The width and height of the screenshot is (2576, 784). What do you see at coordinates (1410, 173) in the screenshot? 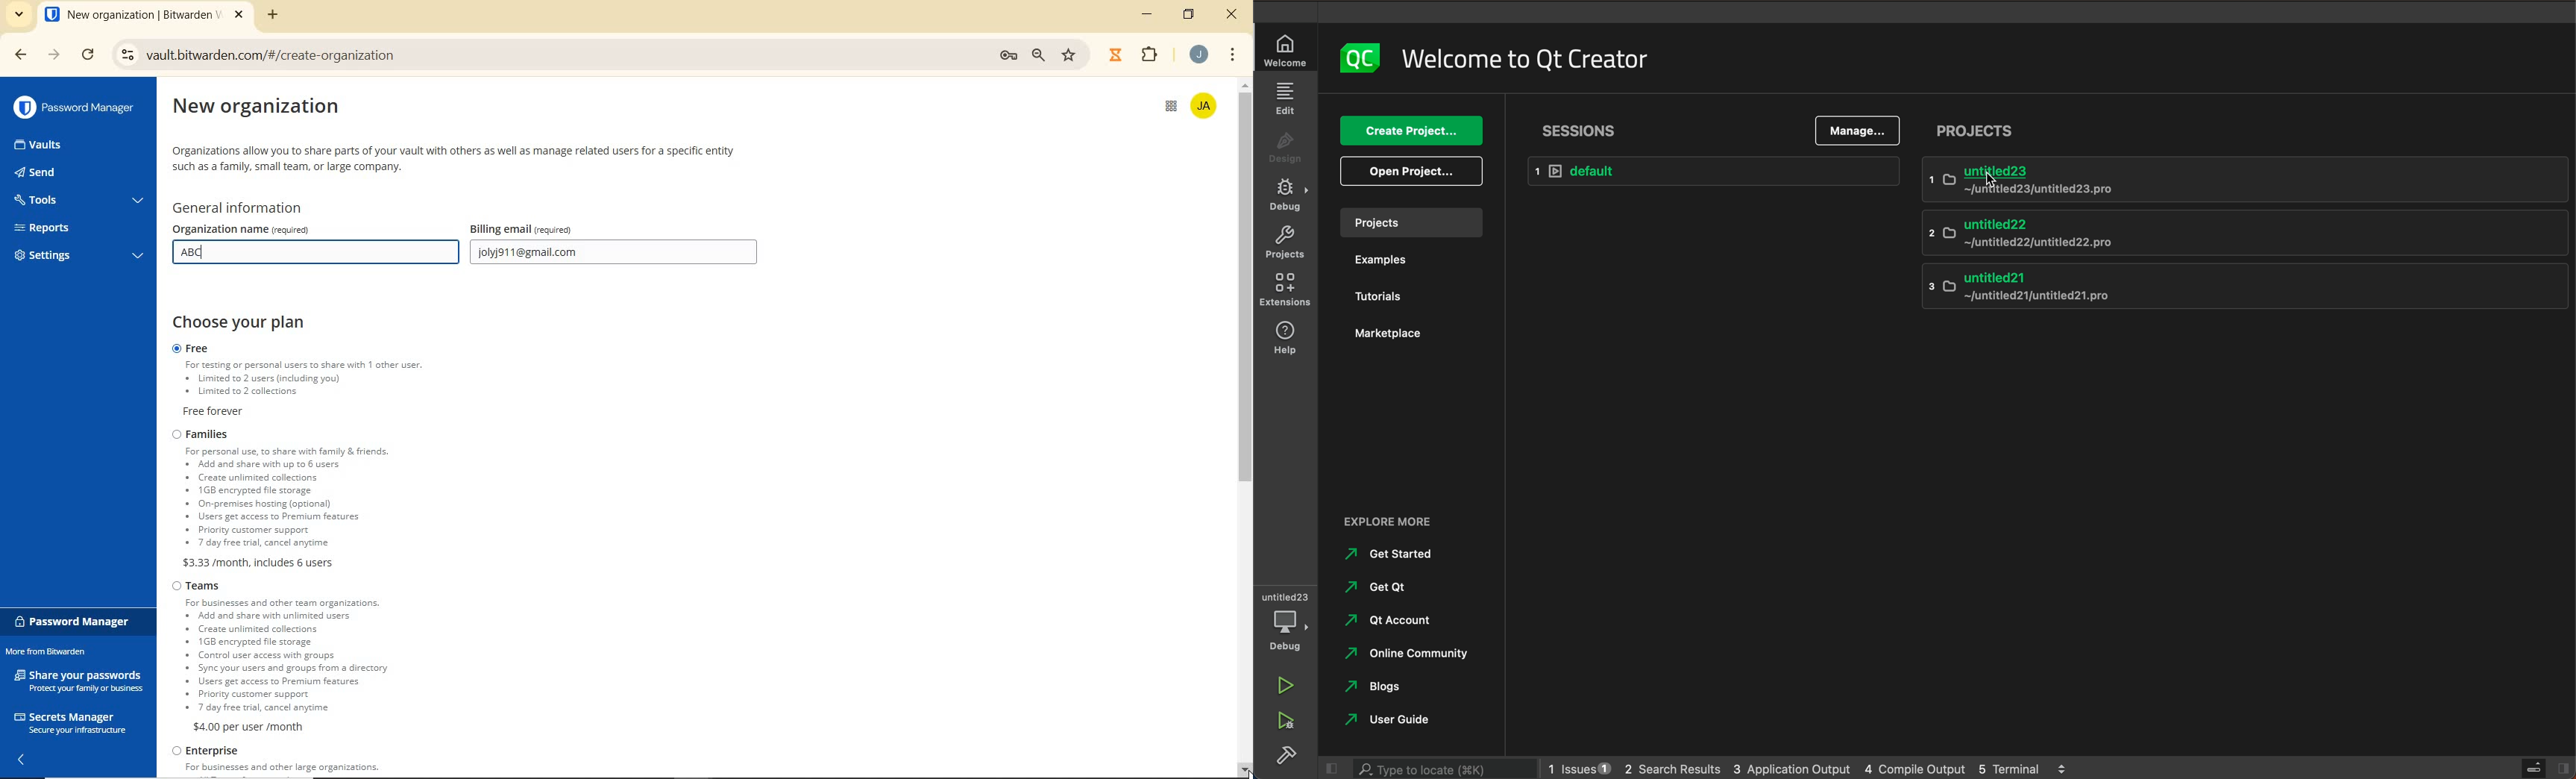
I see `open` at bounding box center [1410, 173].